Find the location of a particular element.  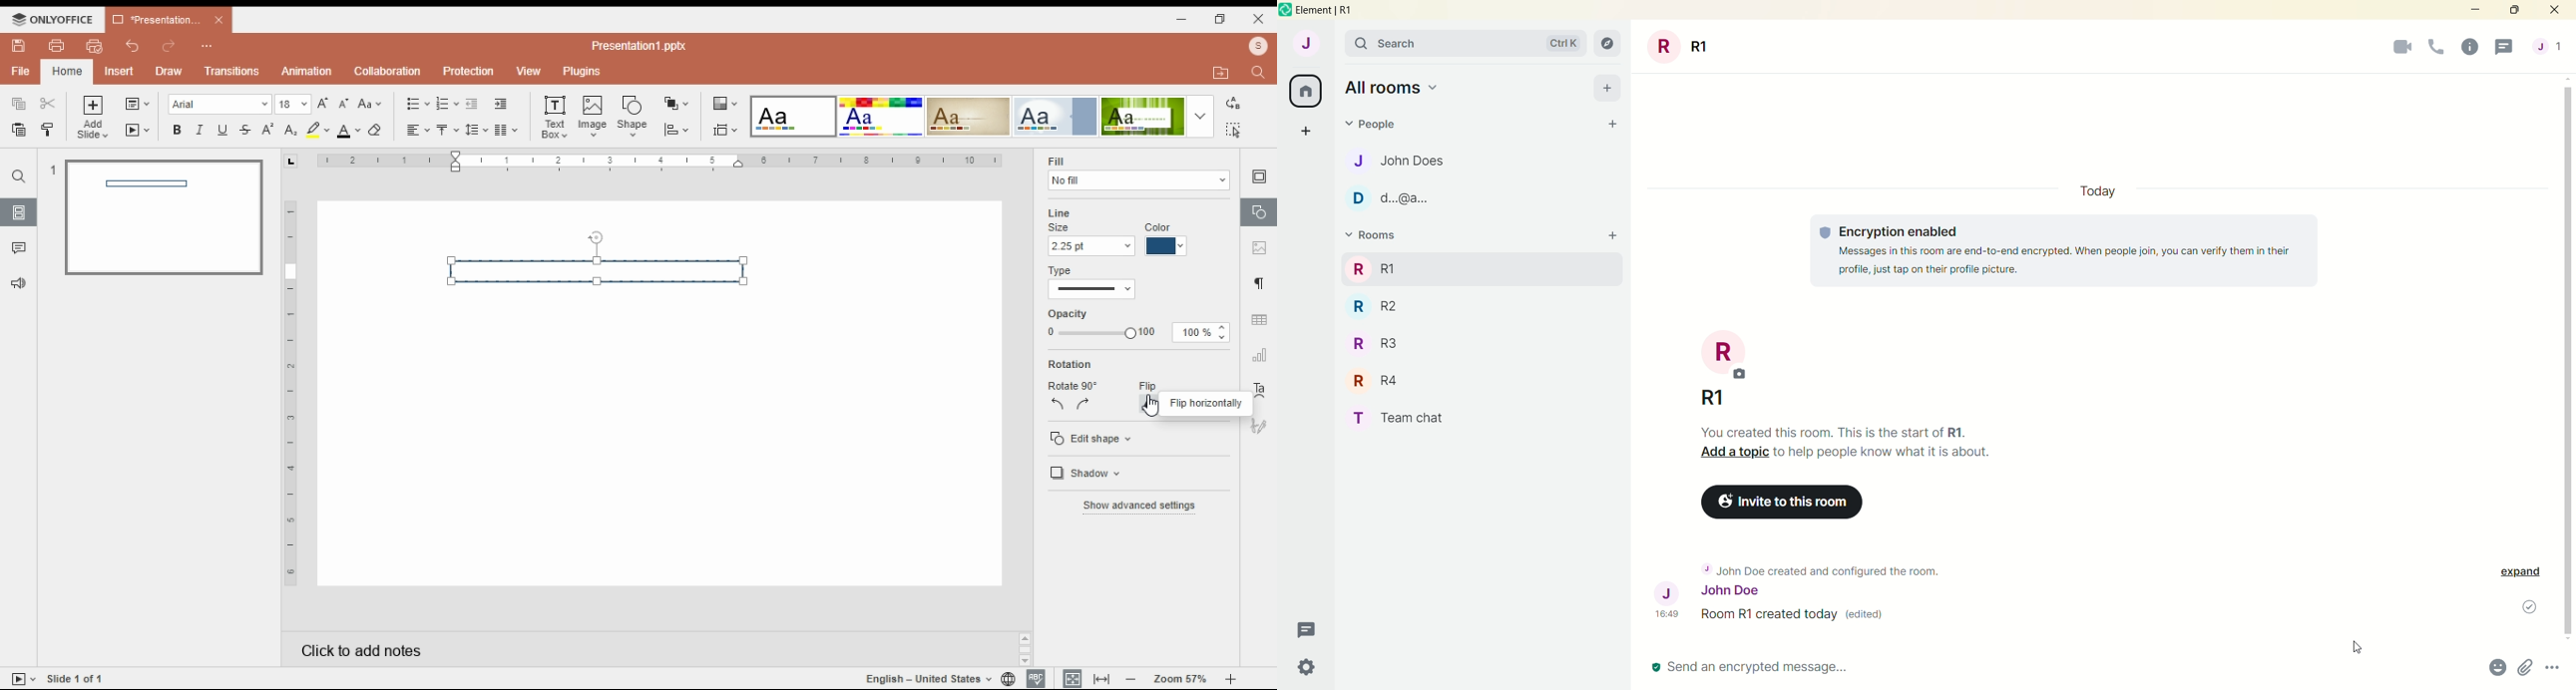

minimize is located at coordinates (2474, 11).